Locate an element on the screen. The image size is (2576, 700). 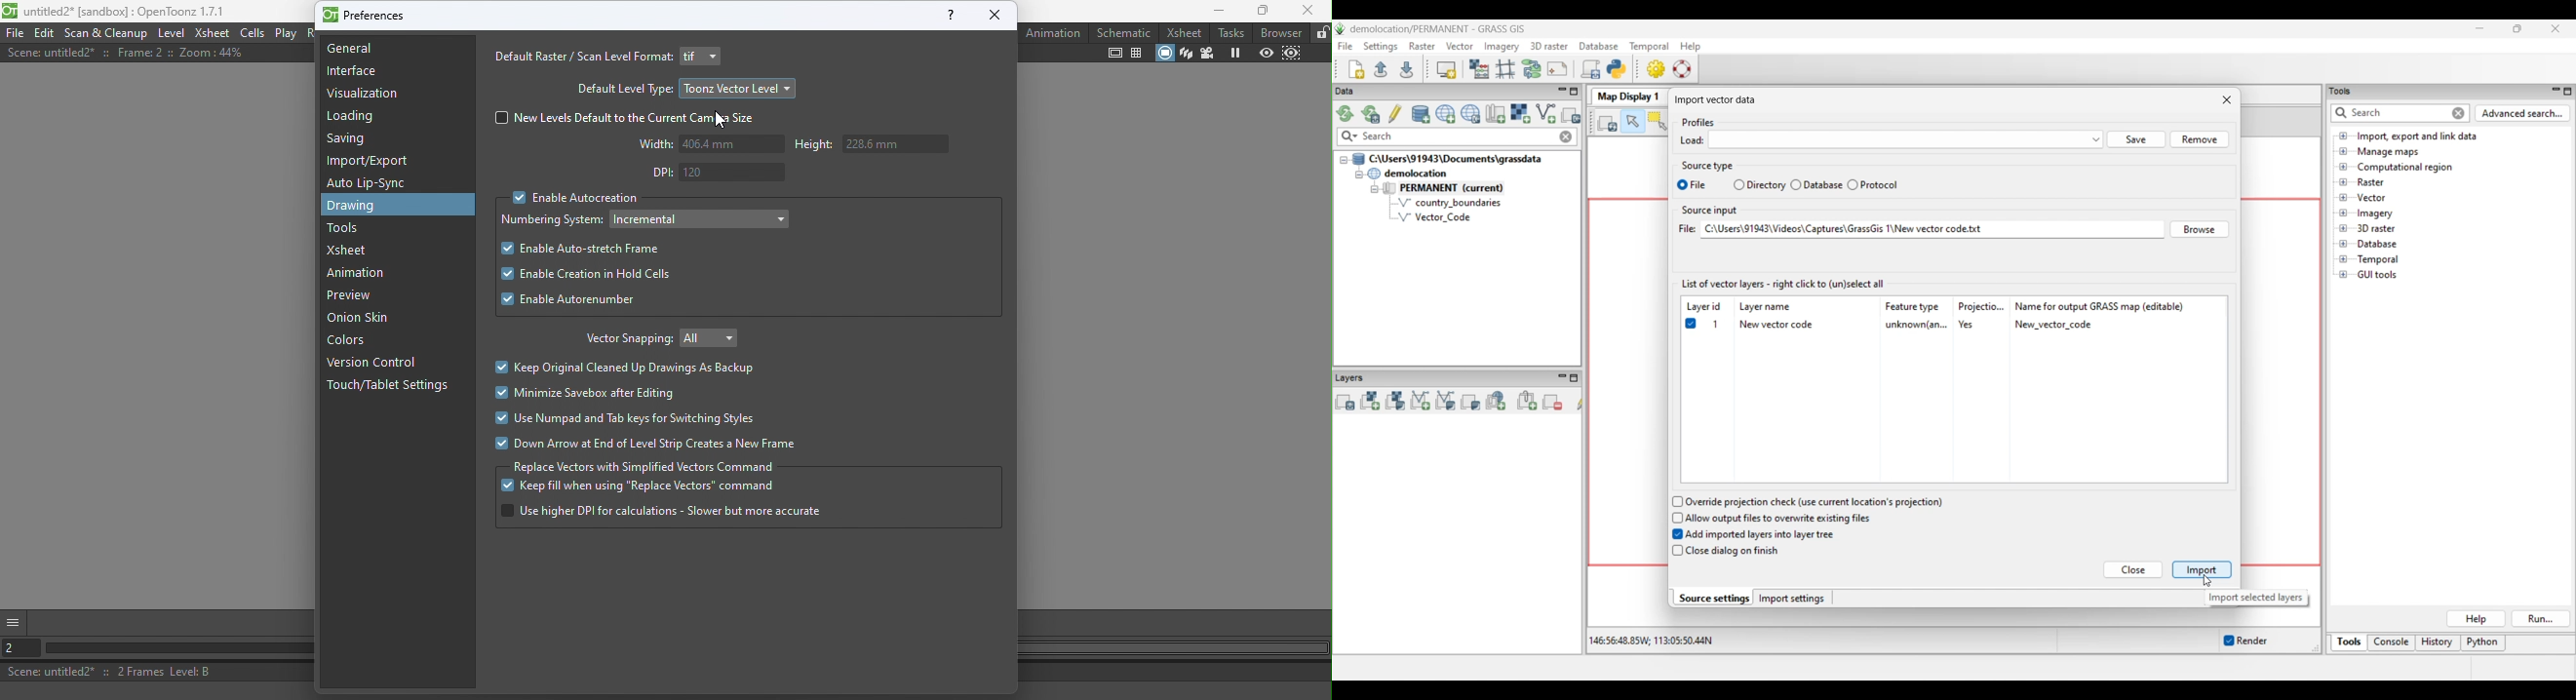
Loading is located at coordinates (358, 117).